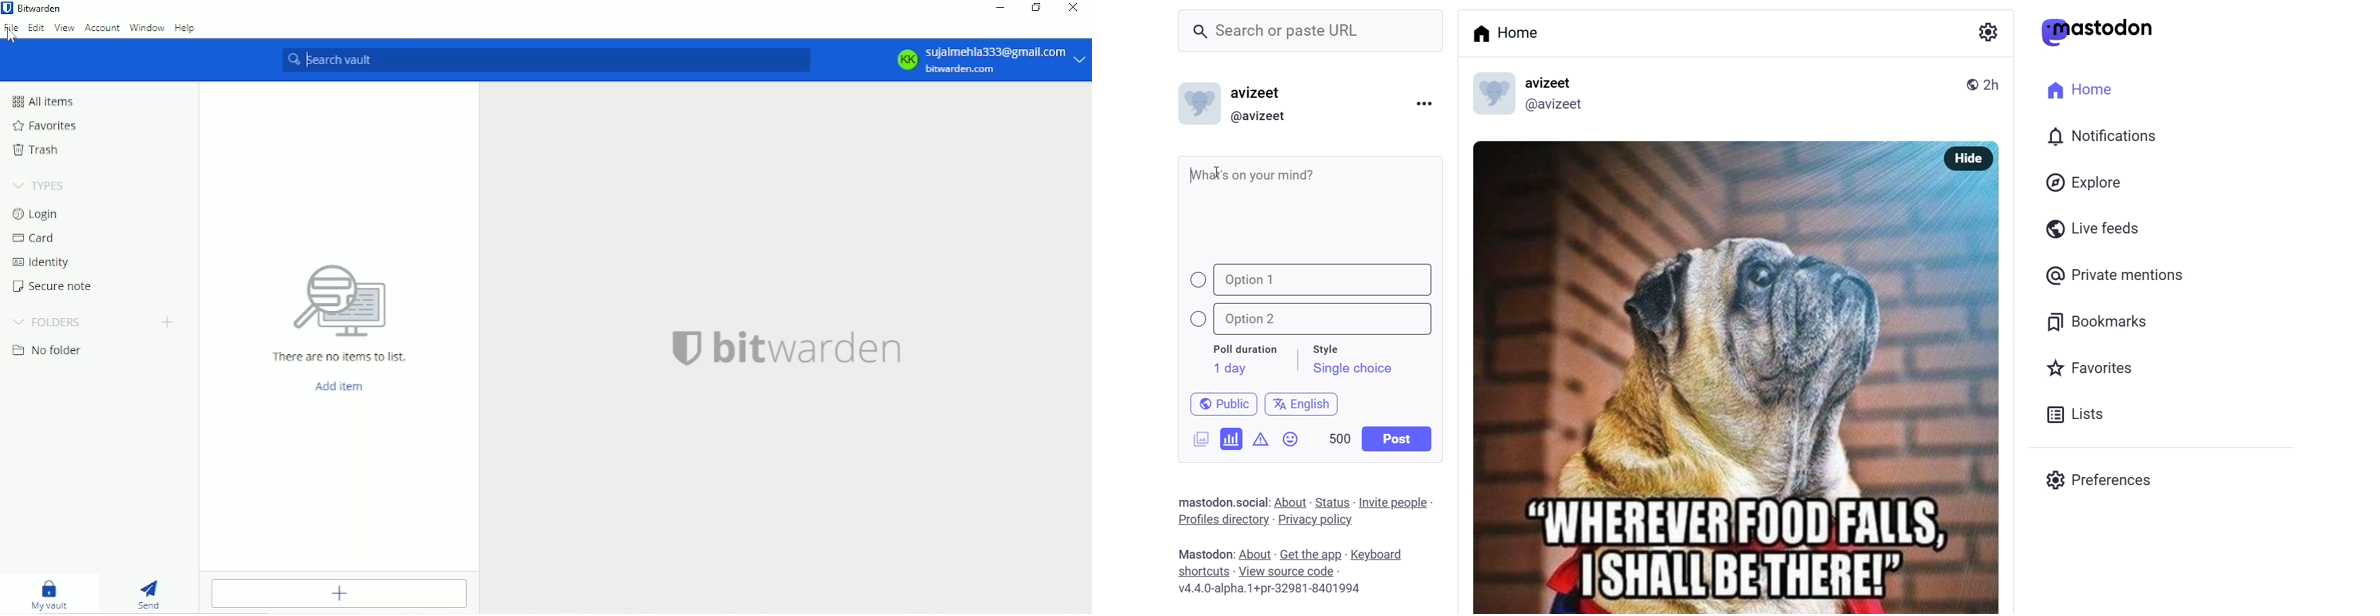 This screenshot has height=616, width=2380. Describe the element at coordinates (1250, 502) in the screenshot. I see `social` at that location.